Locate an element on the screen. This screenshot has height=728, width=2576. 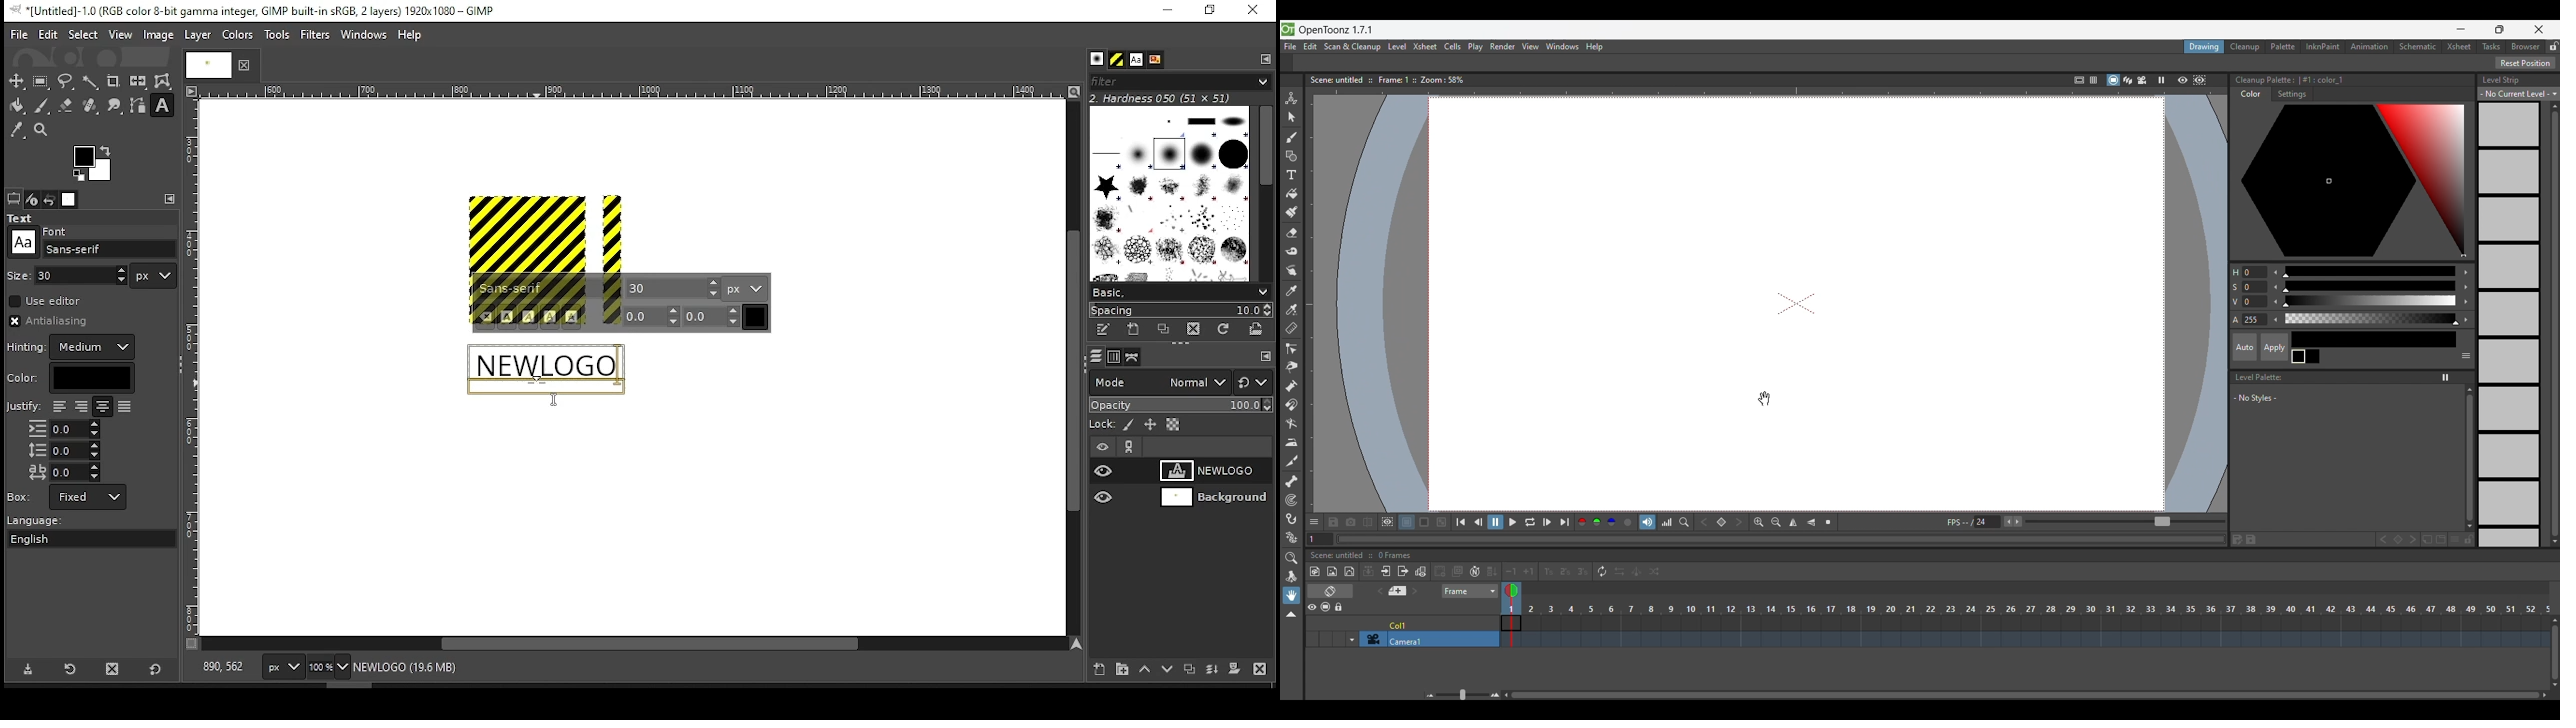
File is located at coordinates (1290, 47).